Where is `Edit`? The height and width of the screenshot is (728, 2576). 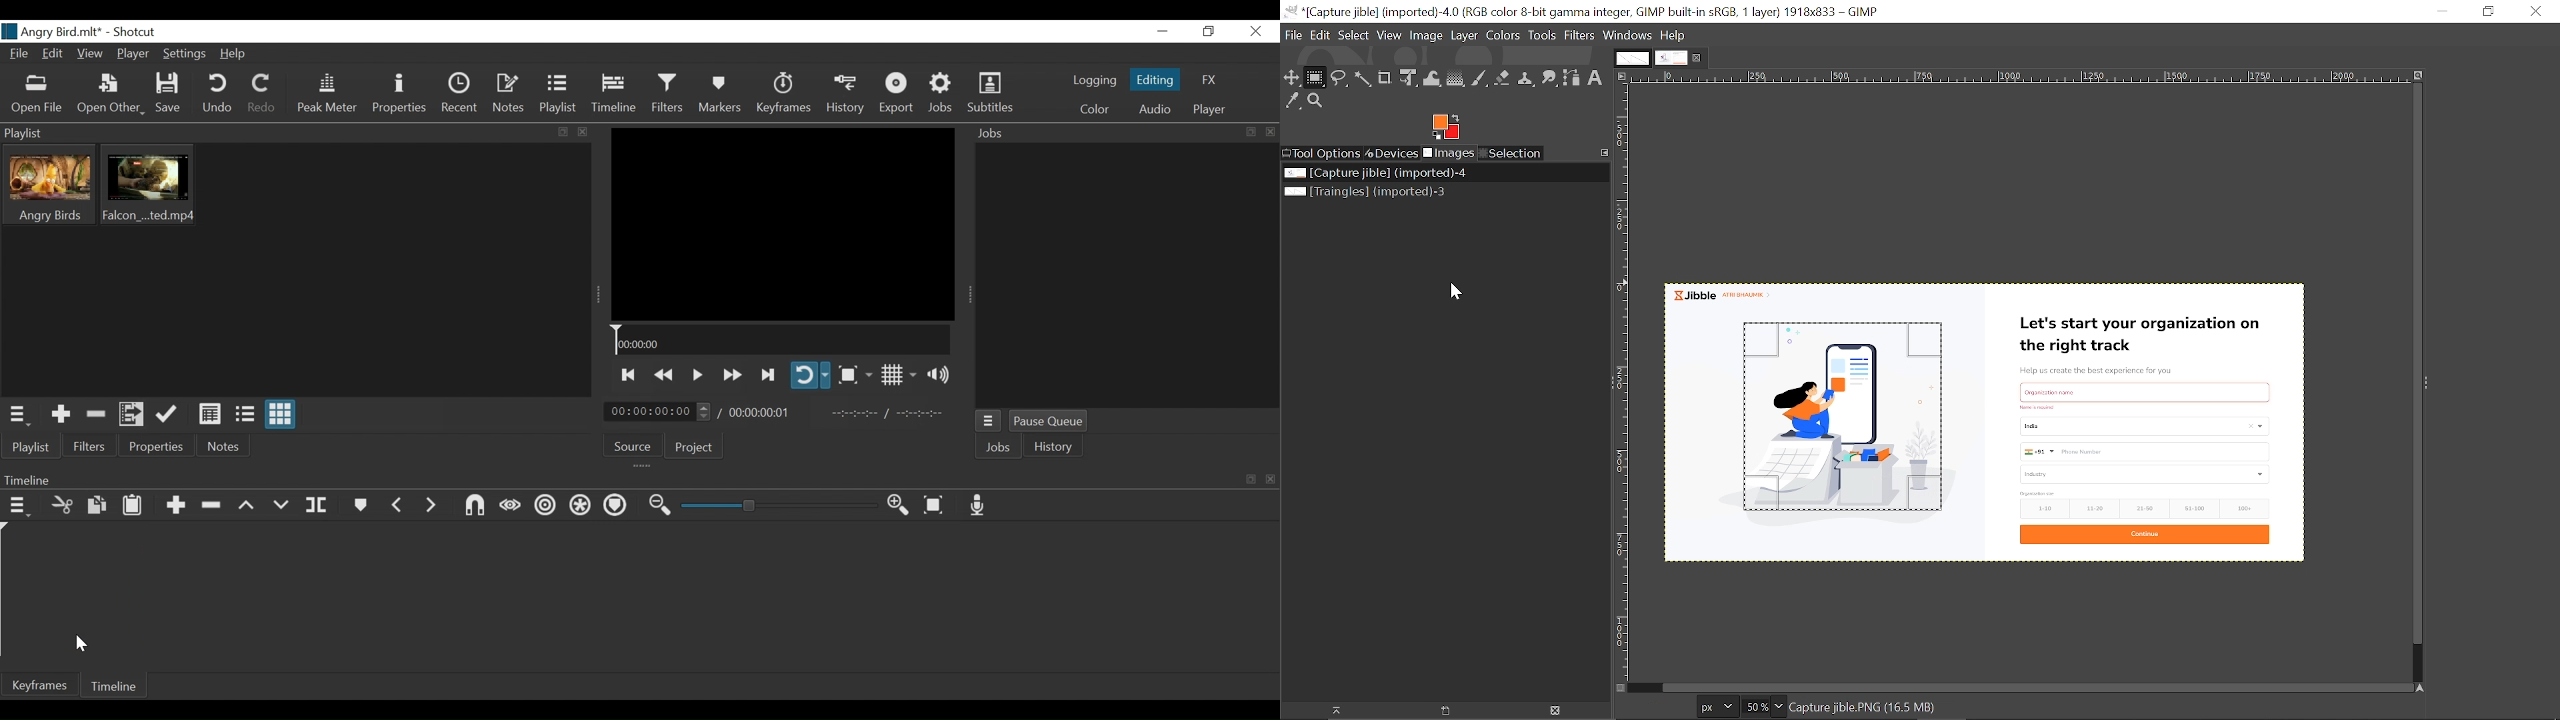
Edit is located at coordinates (1320, 34).